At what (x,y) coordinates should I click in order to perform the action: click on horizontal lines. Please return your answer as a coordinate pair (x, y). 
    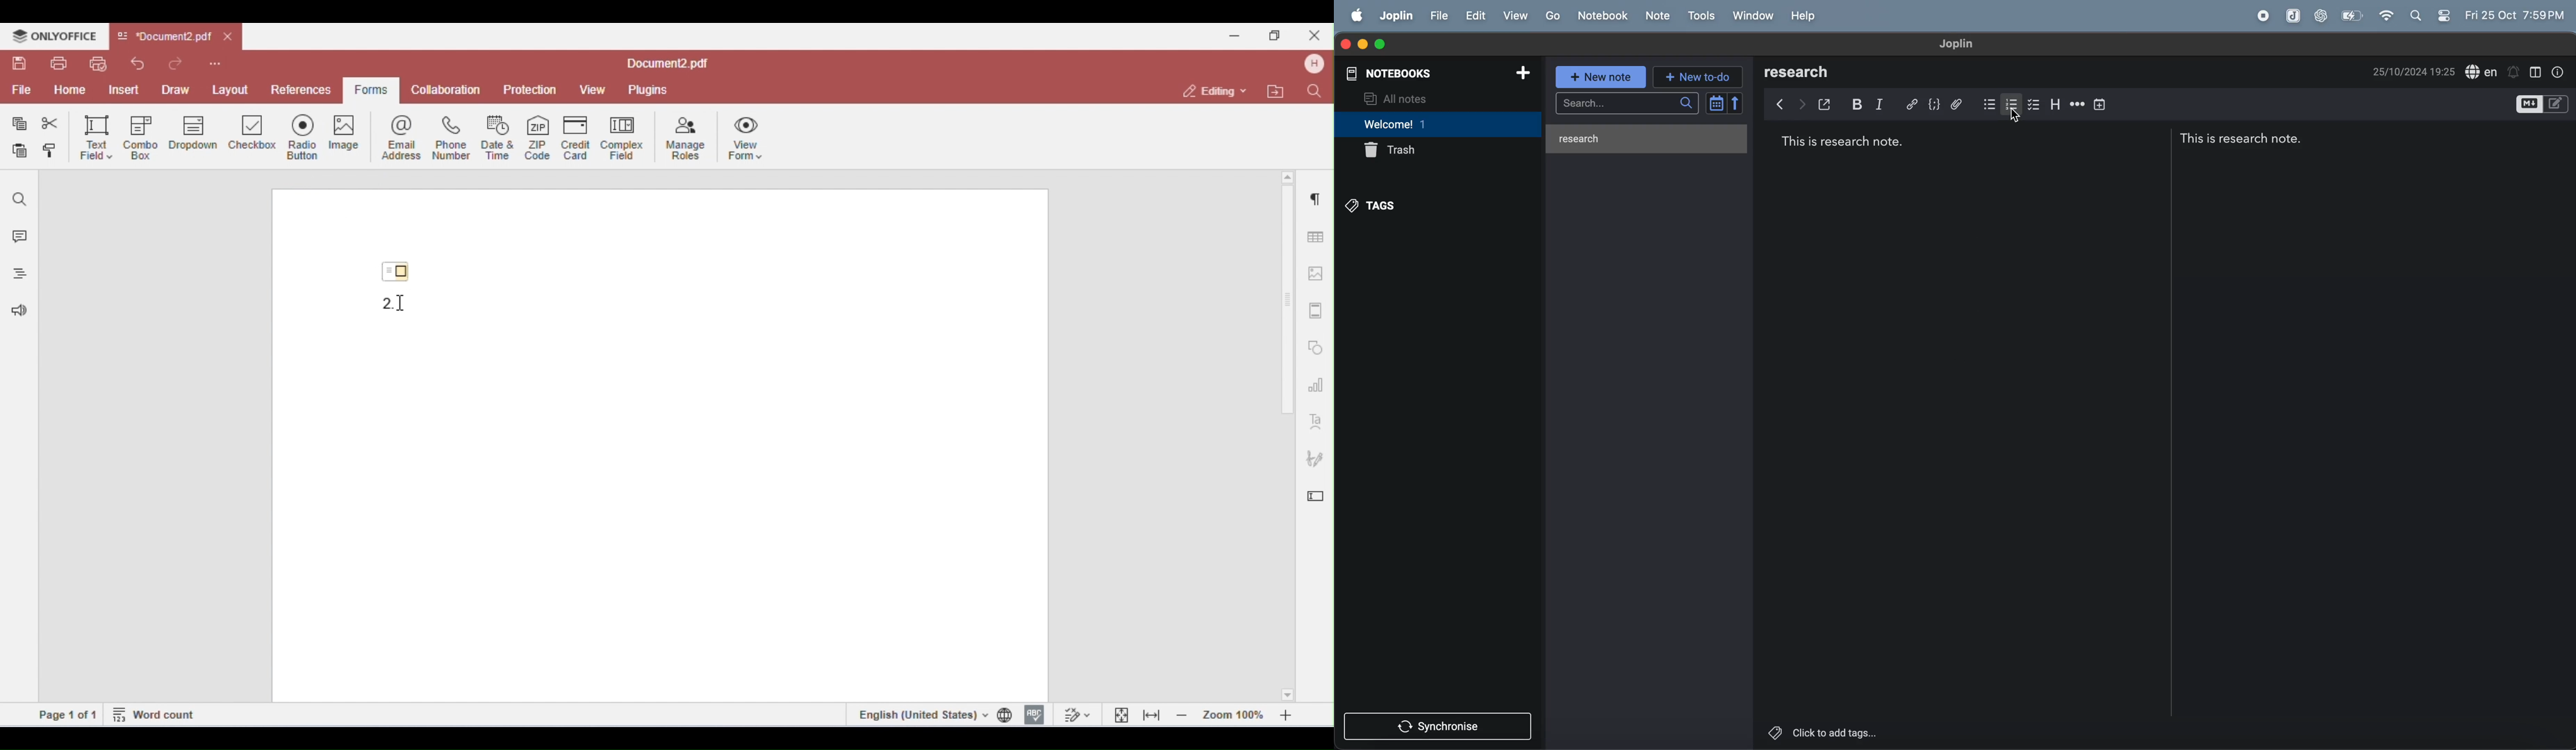
    Looking at the image, I should click on (2079, 104).